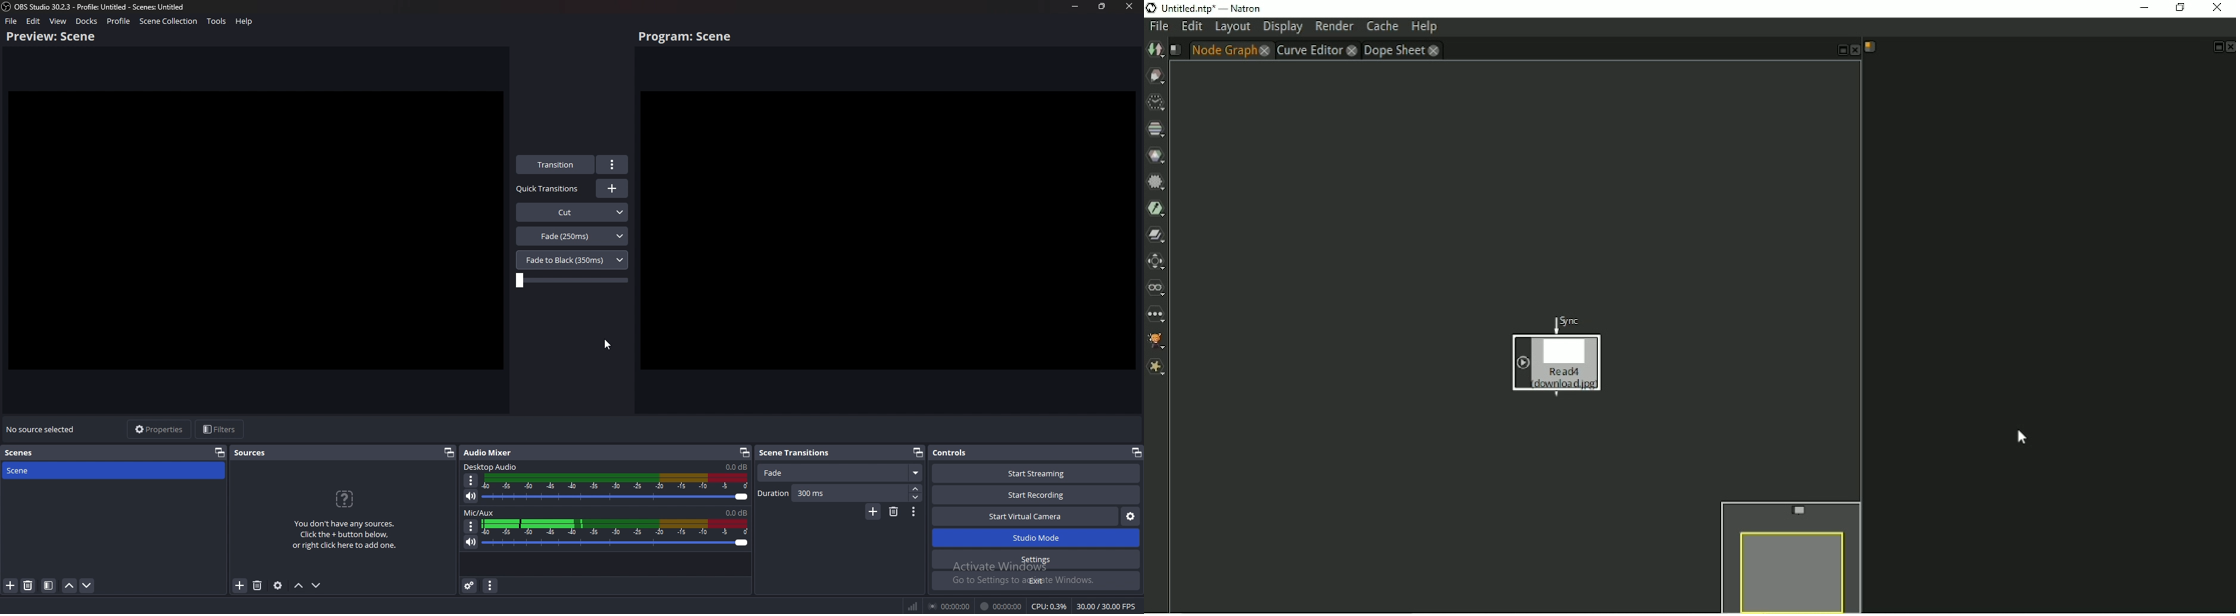 The image size is (2240, 616). I want to click on mic/aux sound, so click(736, 512).